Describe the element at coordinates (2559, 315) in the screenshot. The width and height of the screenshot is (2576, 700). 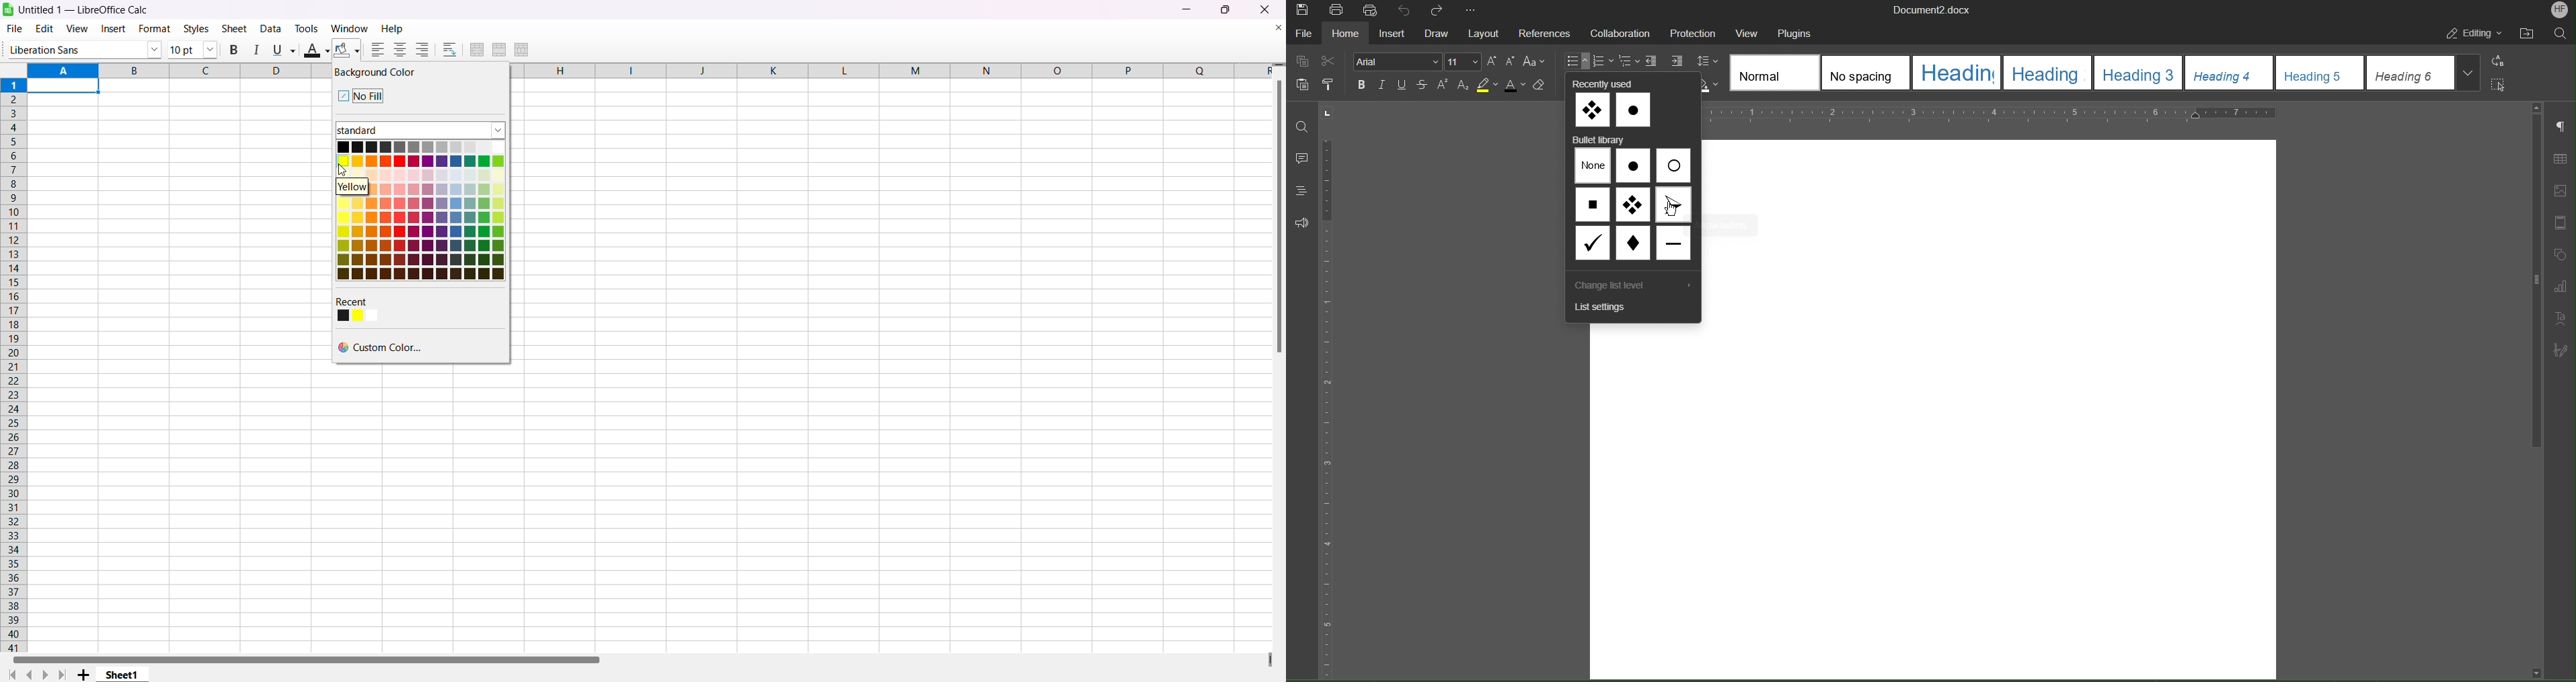
I see `Text Art` at that location.